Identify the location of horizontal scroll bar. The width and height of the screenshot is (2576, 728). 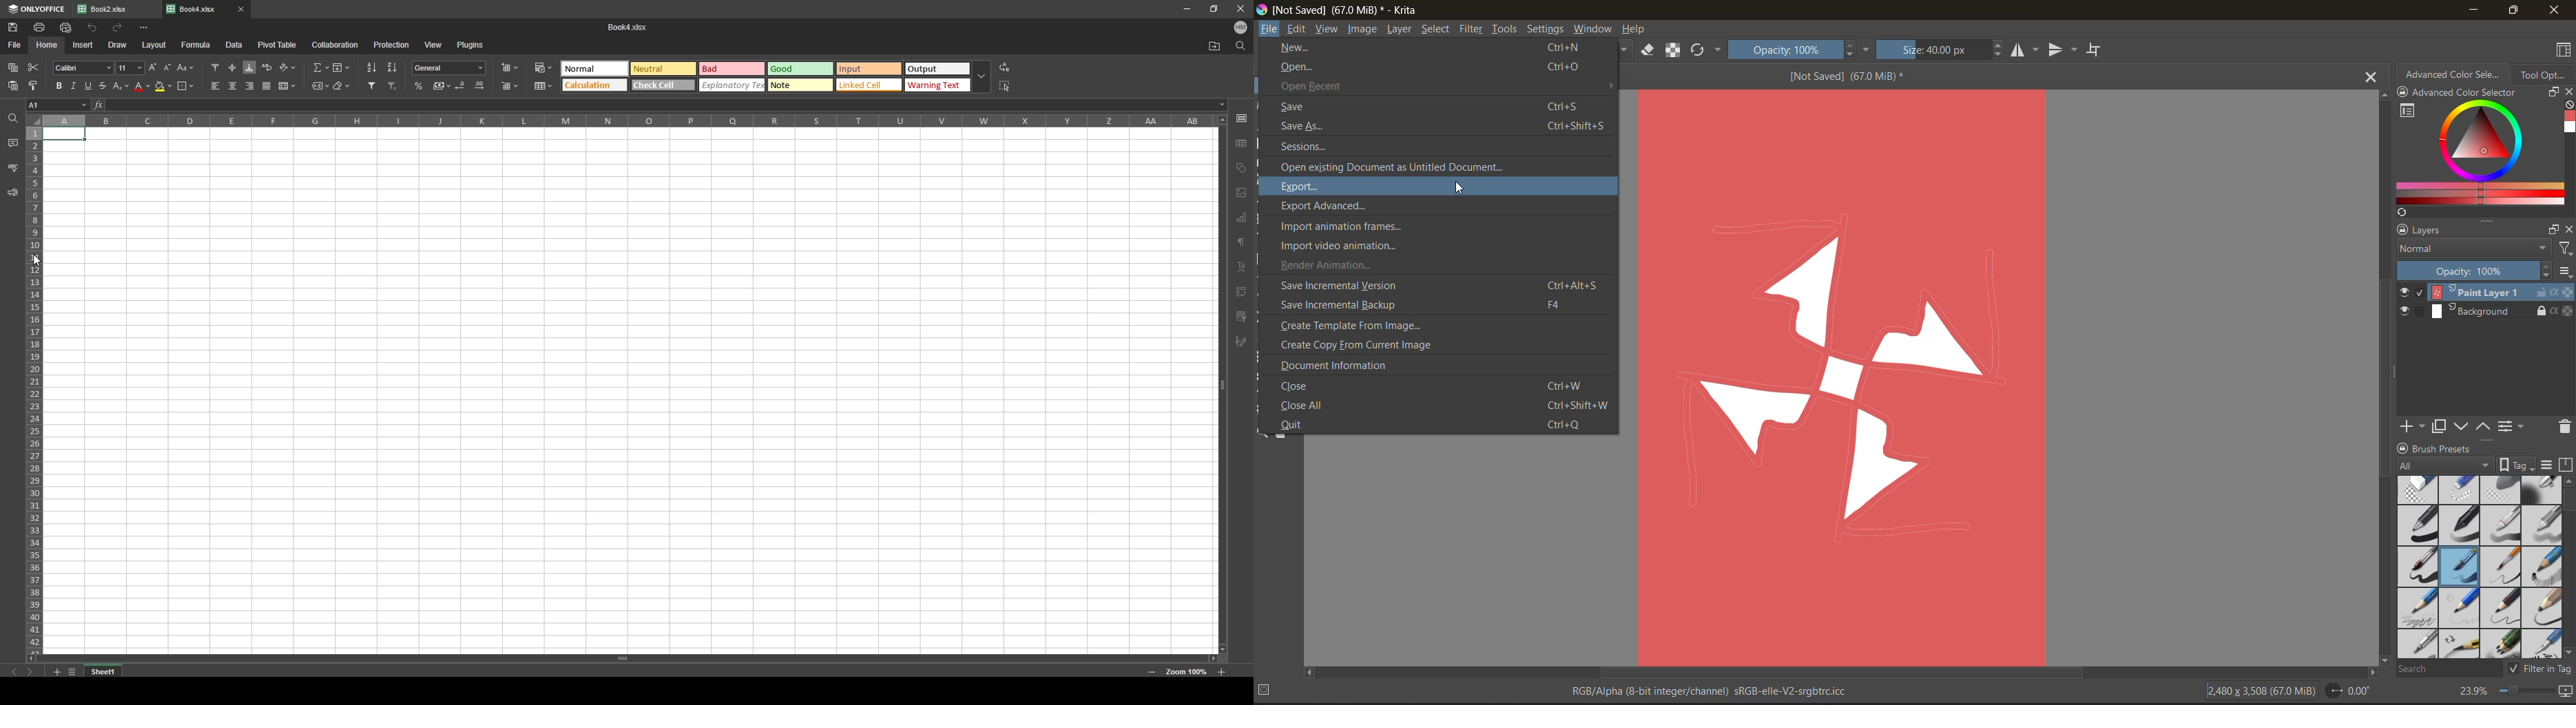
(2568, 502).